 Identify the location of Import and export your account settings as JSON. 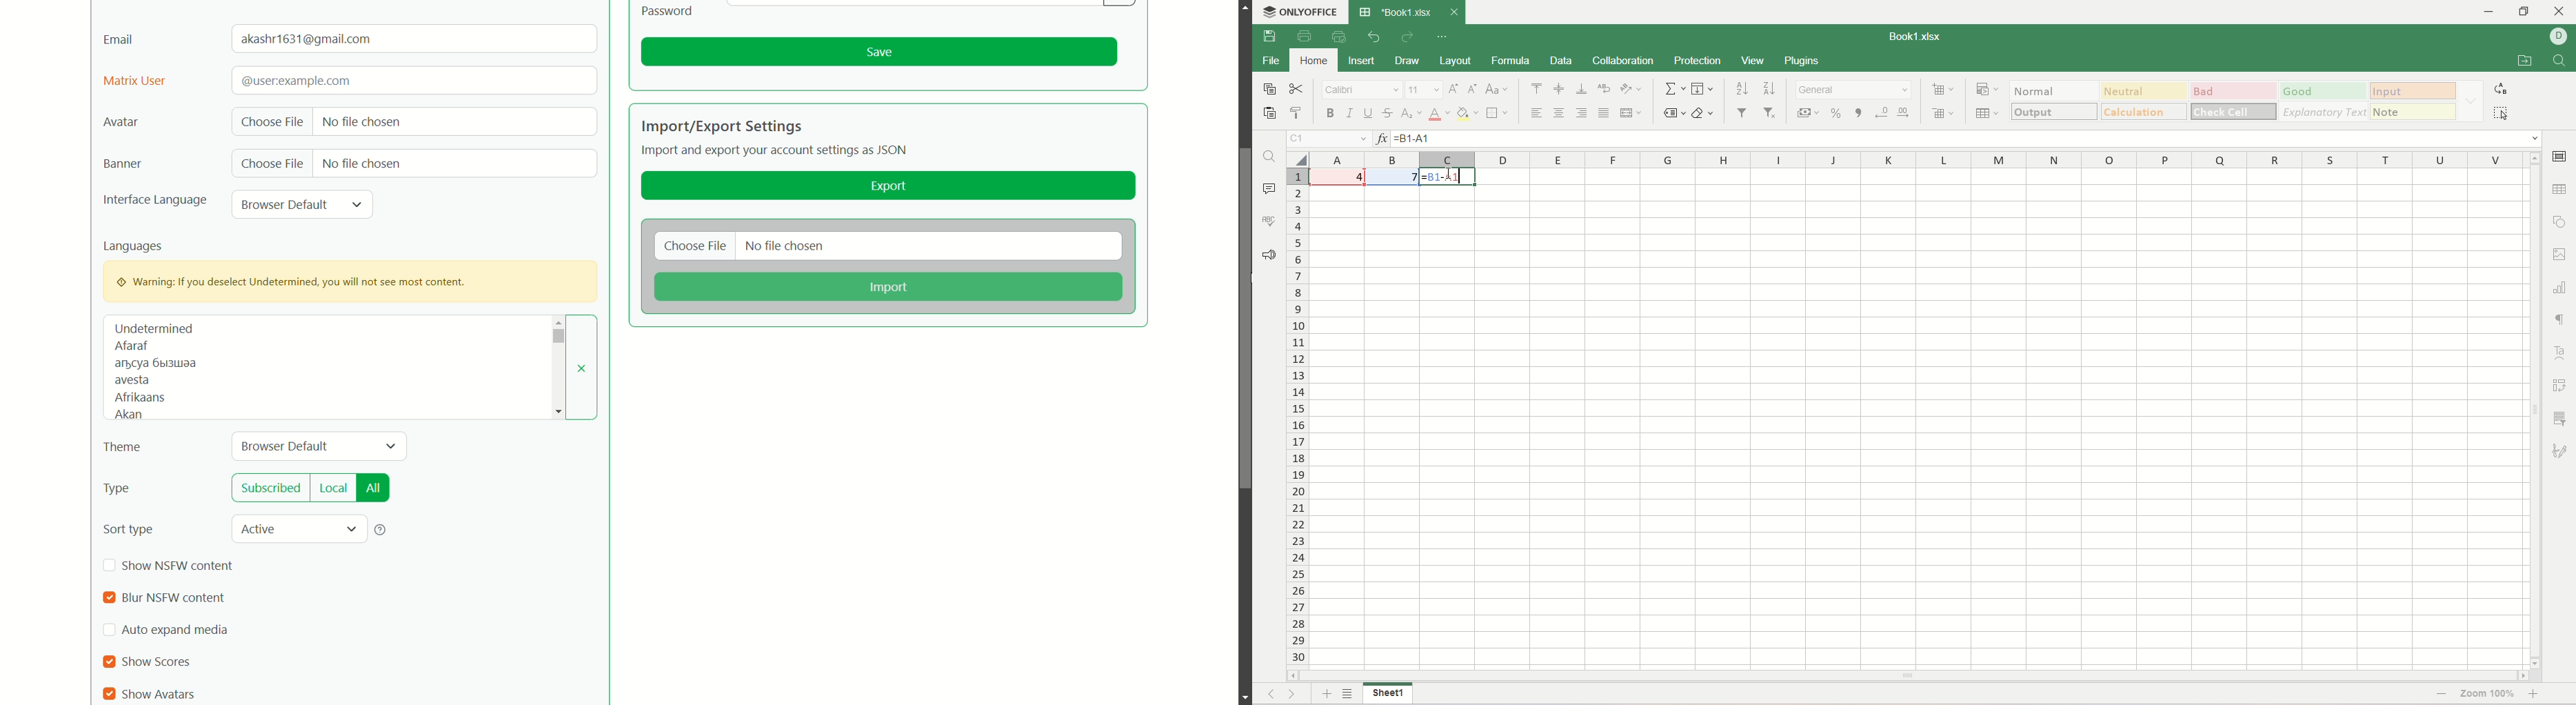
(777, 152).